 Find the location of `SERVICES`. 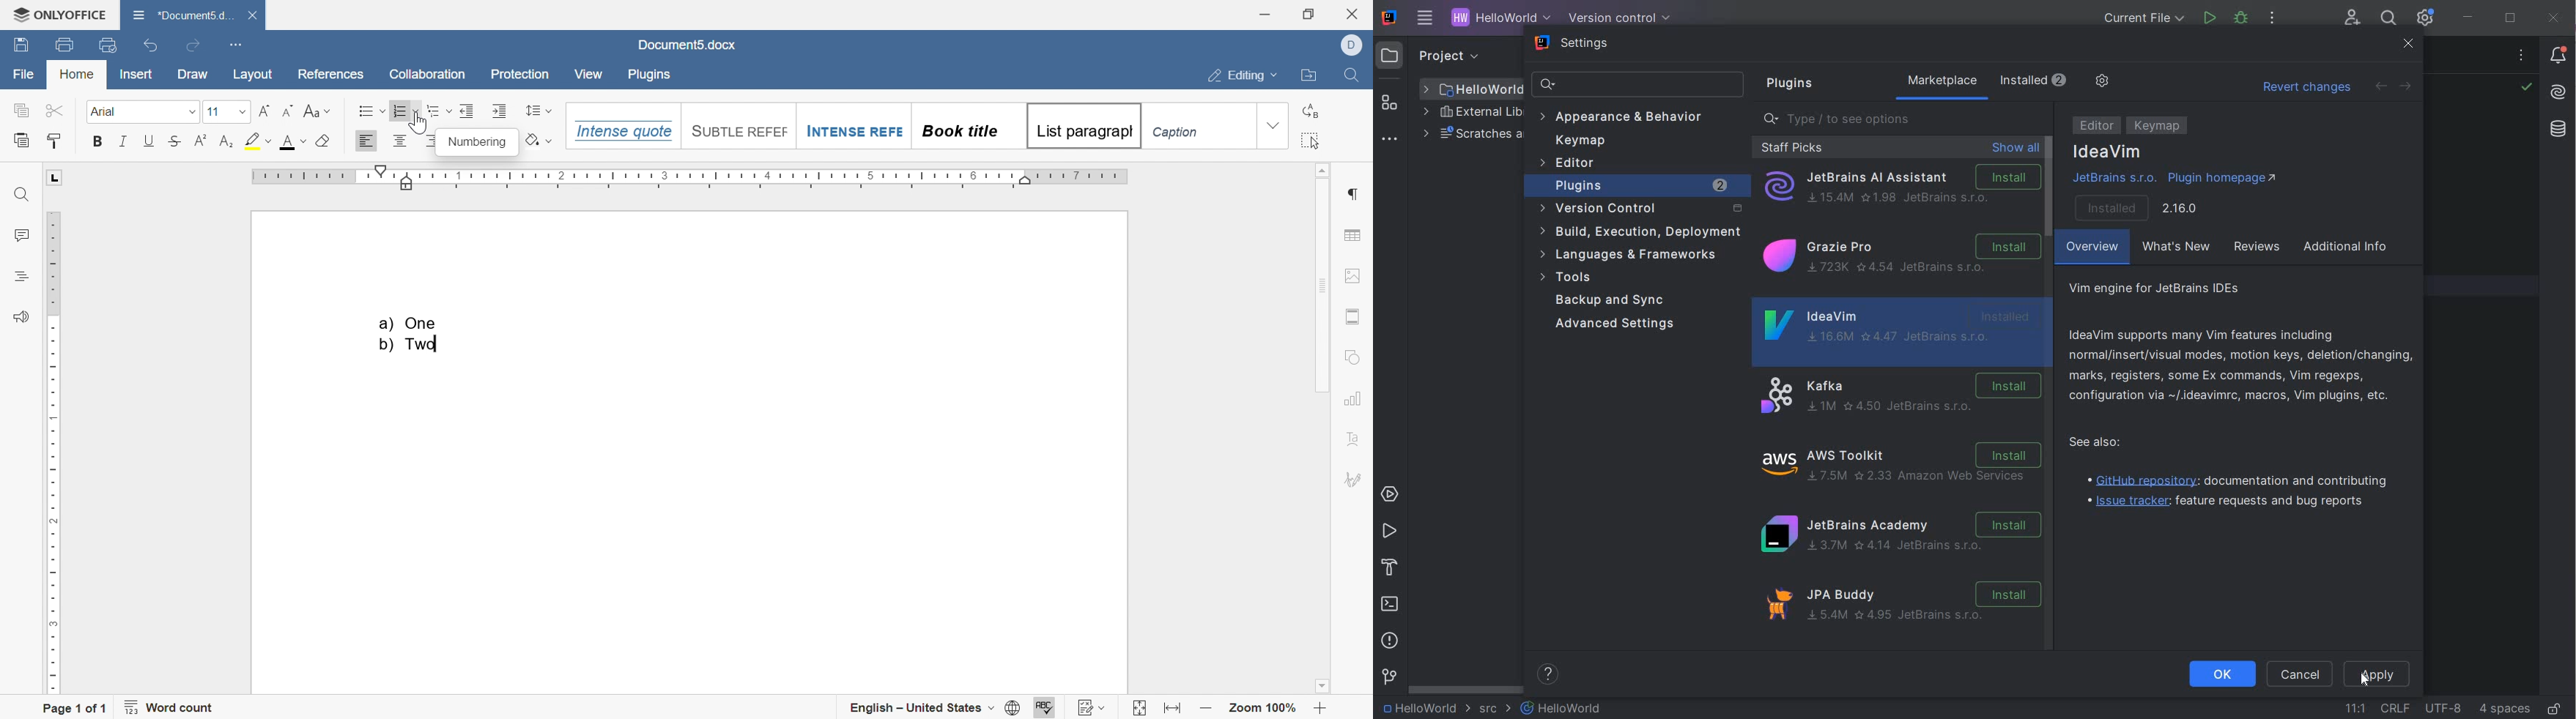

SERVICES is located at coordinates (1390, 495).